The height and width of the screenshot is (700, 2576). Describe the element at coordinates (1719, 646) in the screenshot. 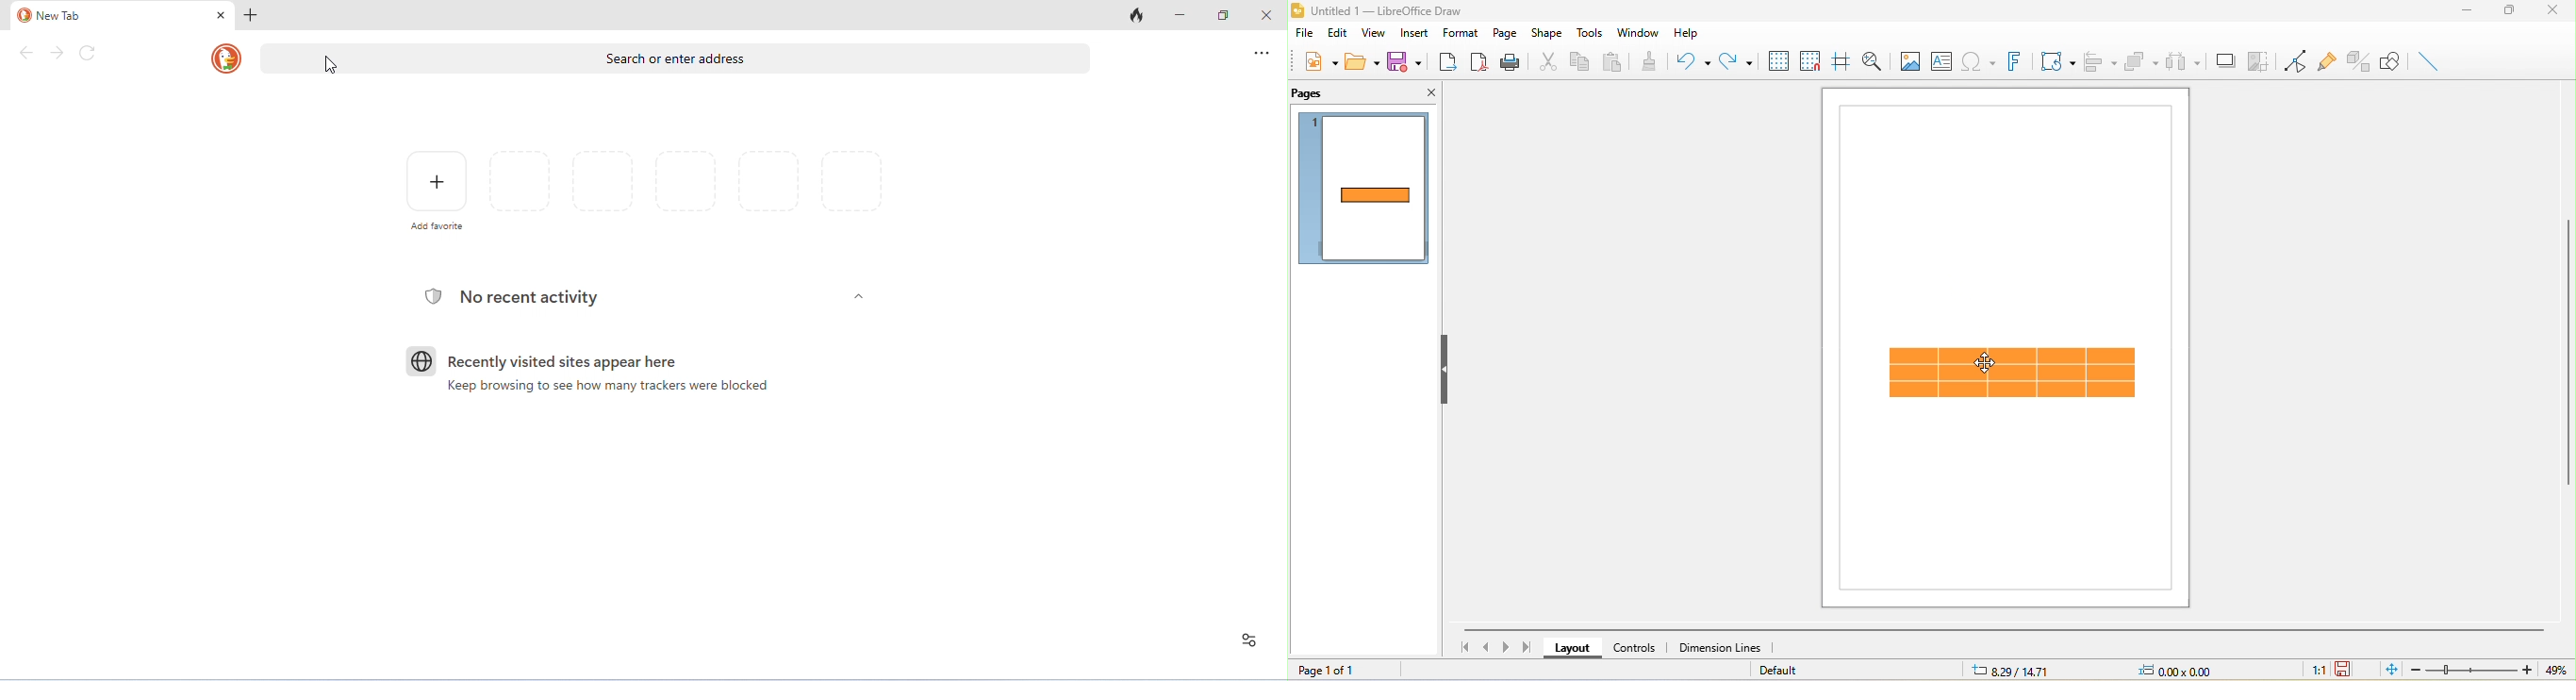

I see `dimension line` at that location.